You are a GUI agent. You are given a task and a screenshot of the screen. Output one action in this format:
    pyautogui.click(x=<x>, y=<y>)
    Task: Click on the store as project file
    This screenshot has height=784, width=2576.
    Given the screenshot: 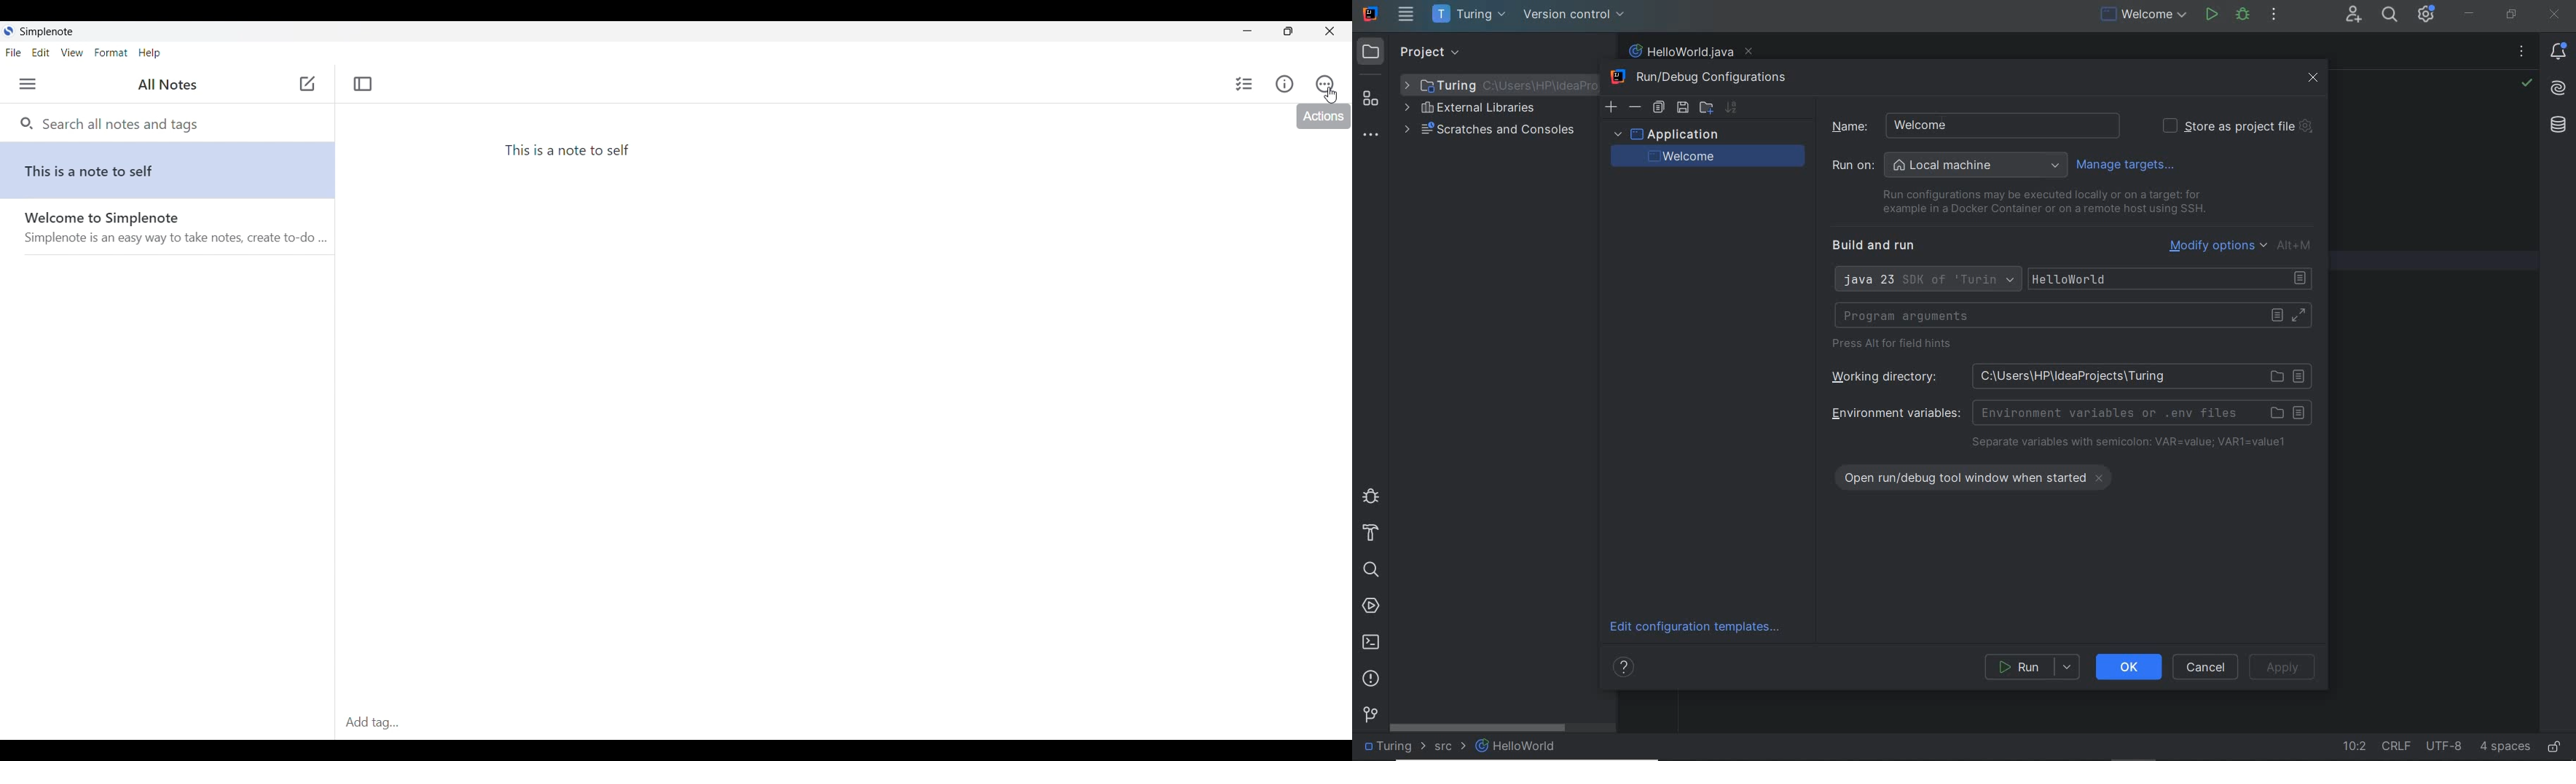 What is the action you would take?
    pyautogui.click(x=2237, y=126)
    